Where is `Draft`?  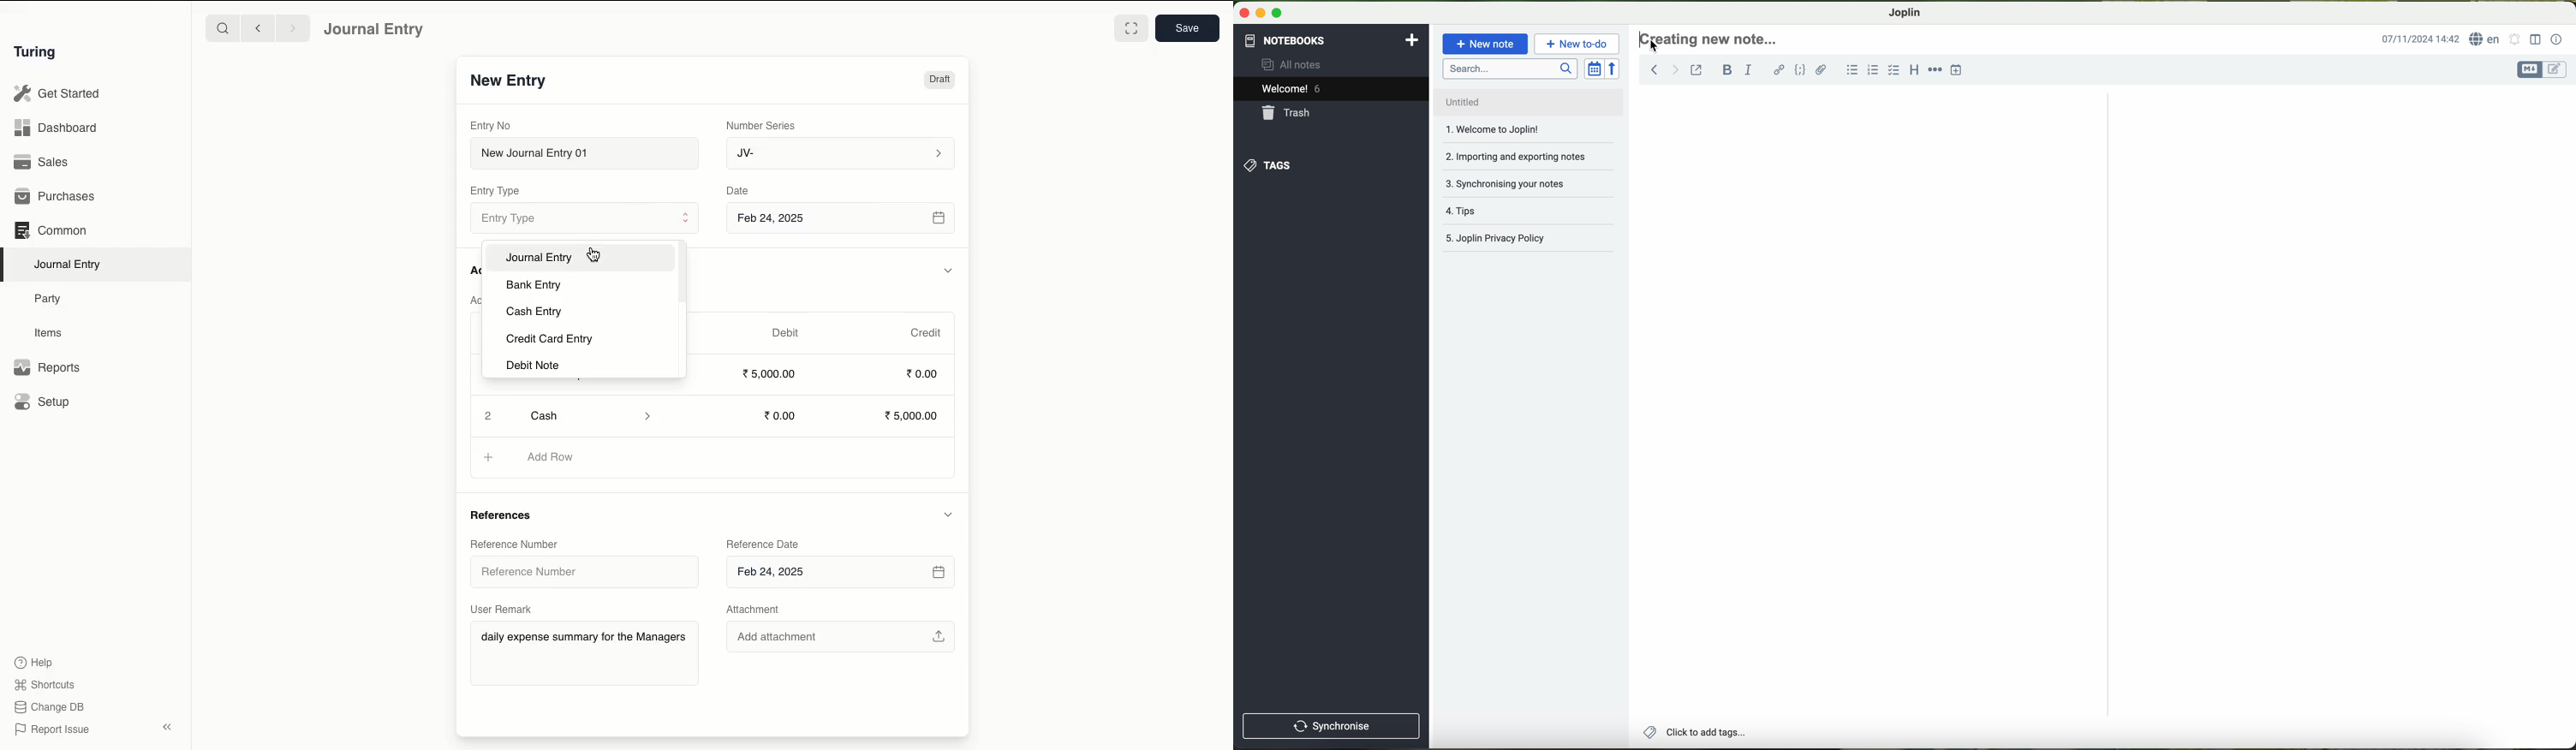
Draft is located at coordinates (939, 80).